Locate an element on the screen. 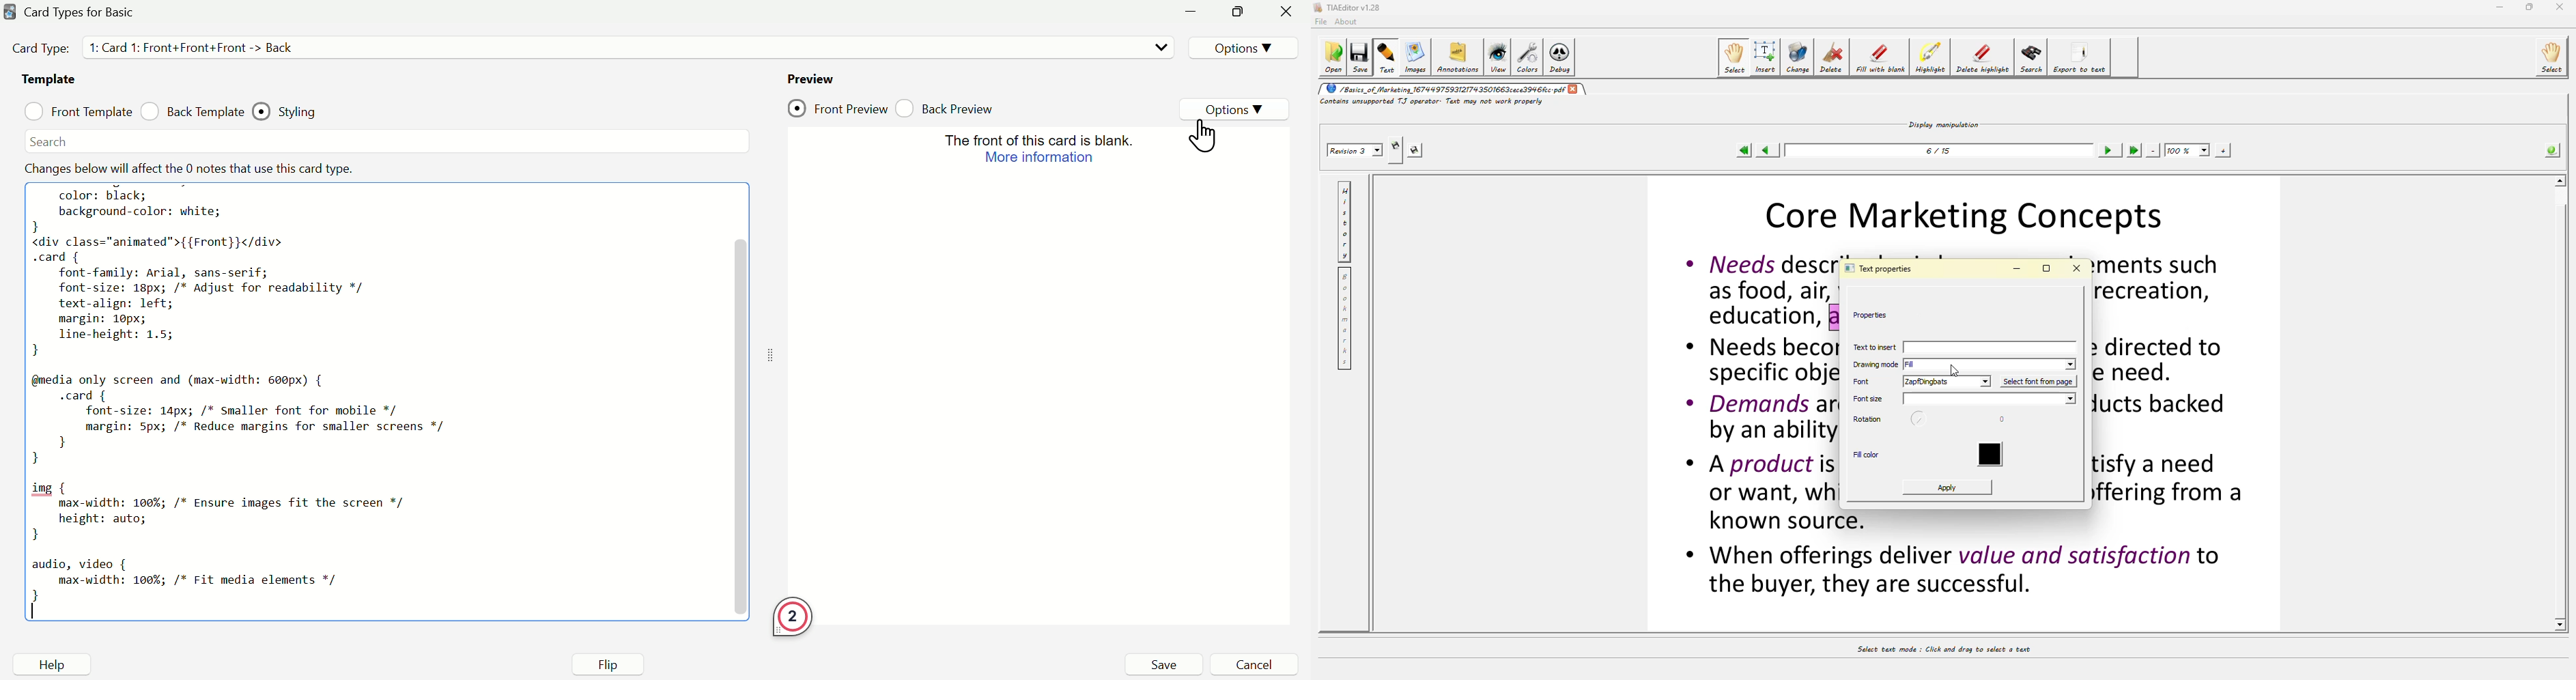 This screenshot has height=700, width=2576. text properties is located at coordinates (1883, 268).